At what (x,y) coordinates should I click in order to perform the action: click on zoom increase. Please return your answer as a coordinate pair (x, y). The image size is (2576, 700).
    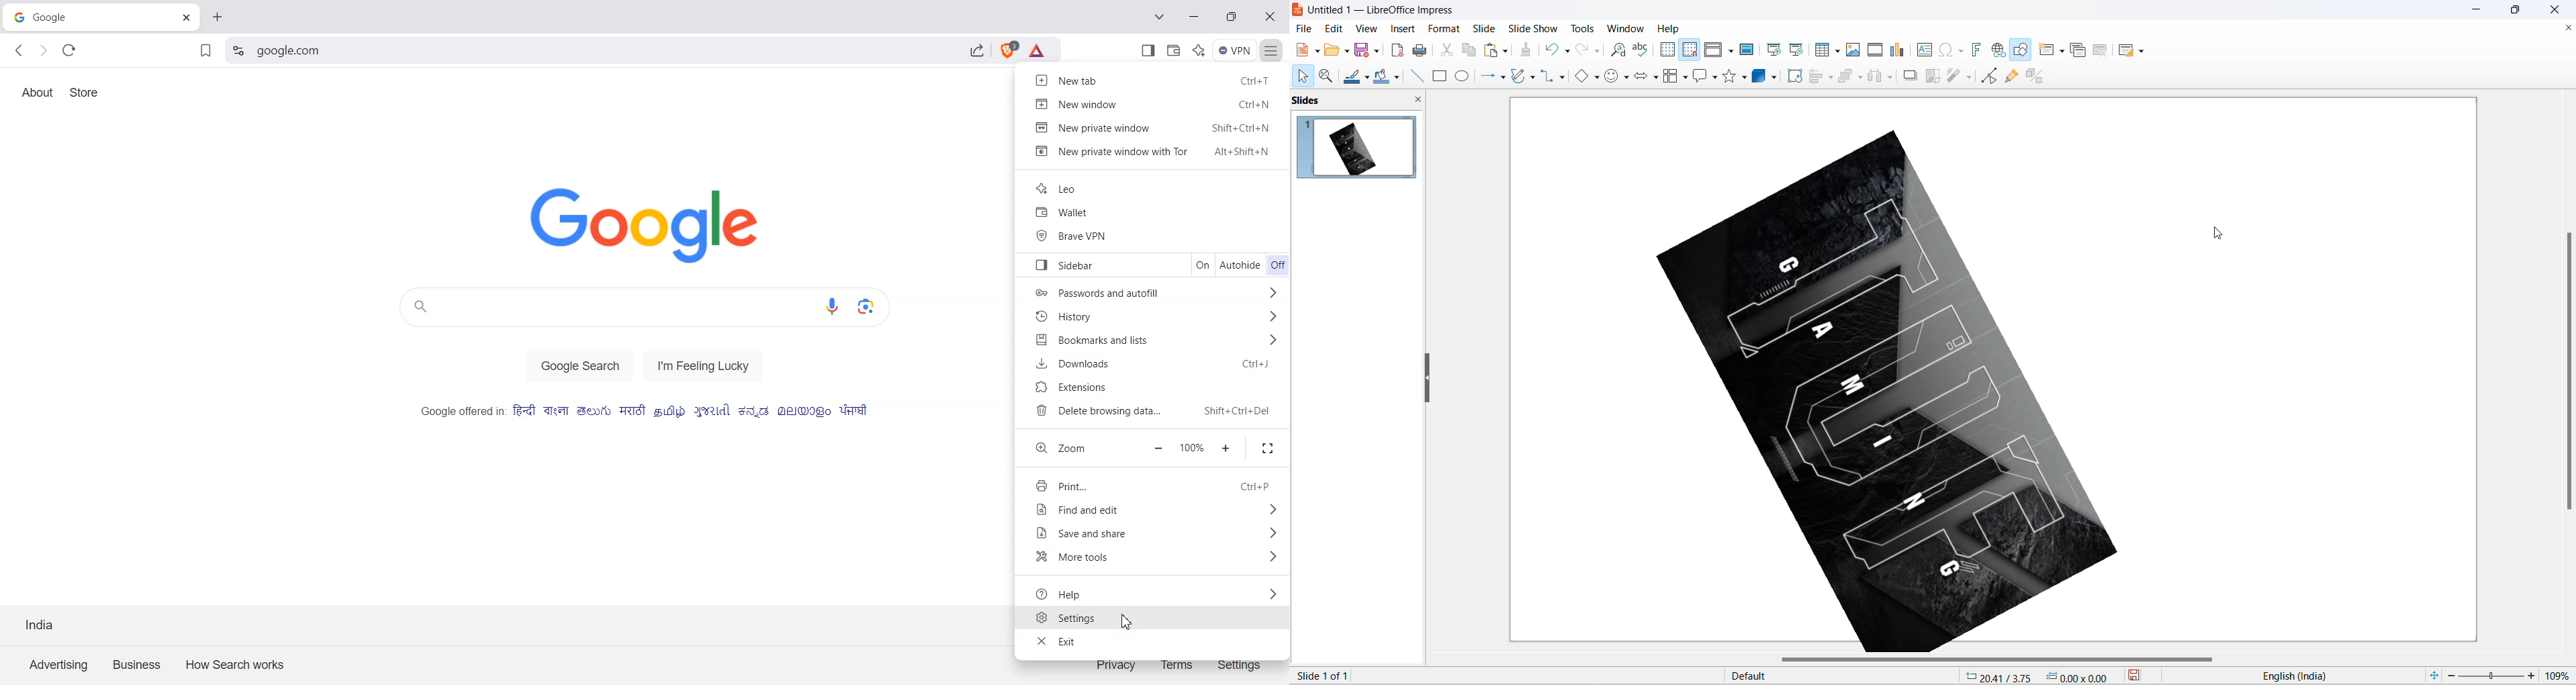
    Looking at the image, I should click on (2533, 675).